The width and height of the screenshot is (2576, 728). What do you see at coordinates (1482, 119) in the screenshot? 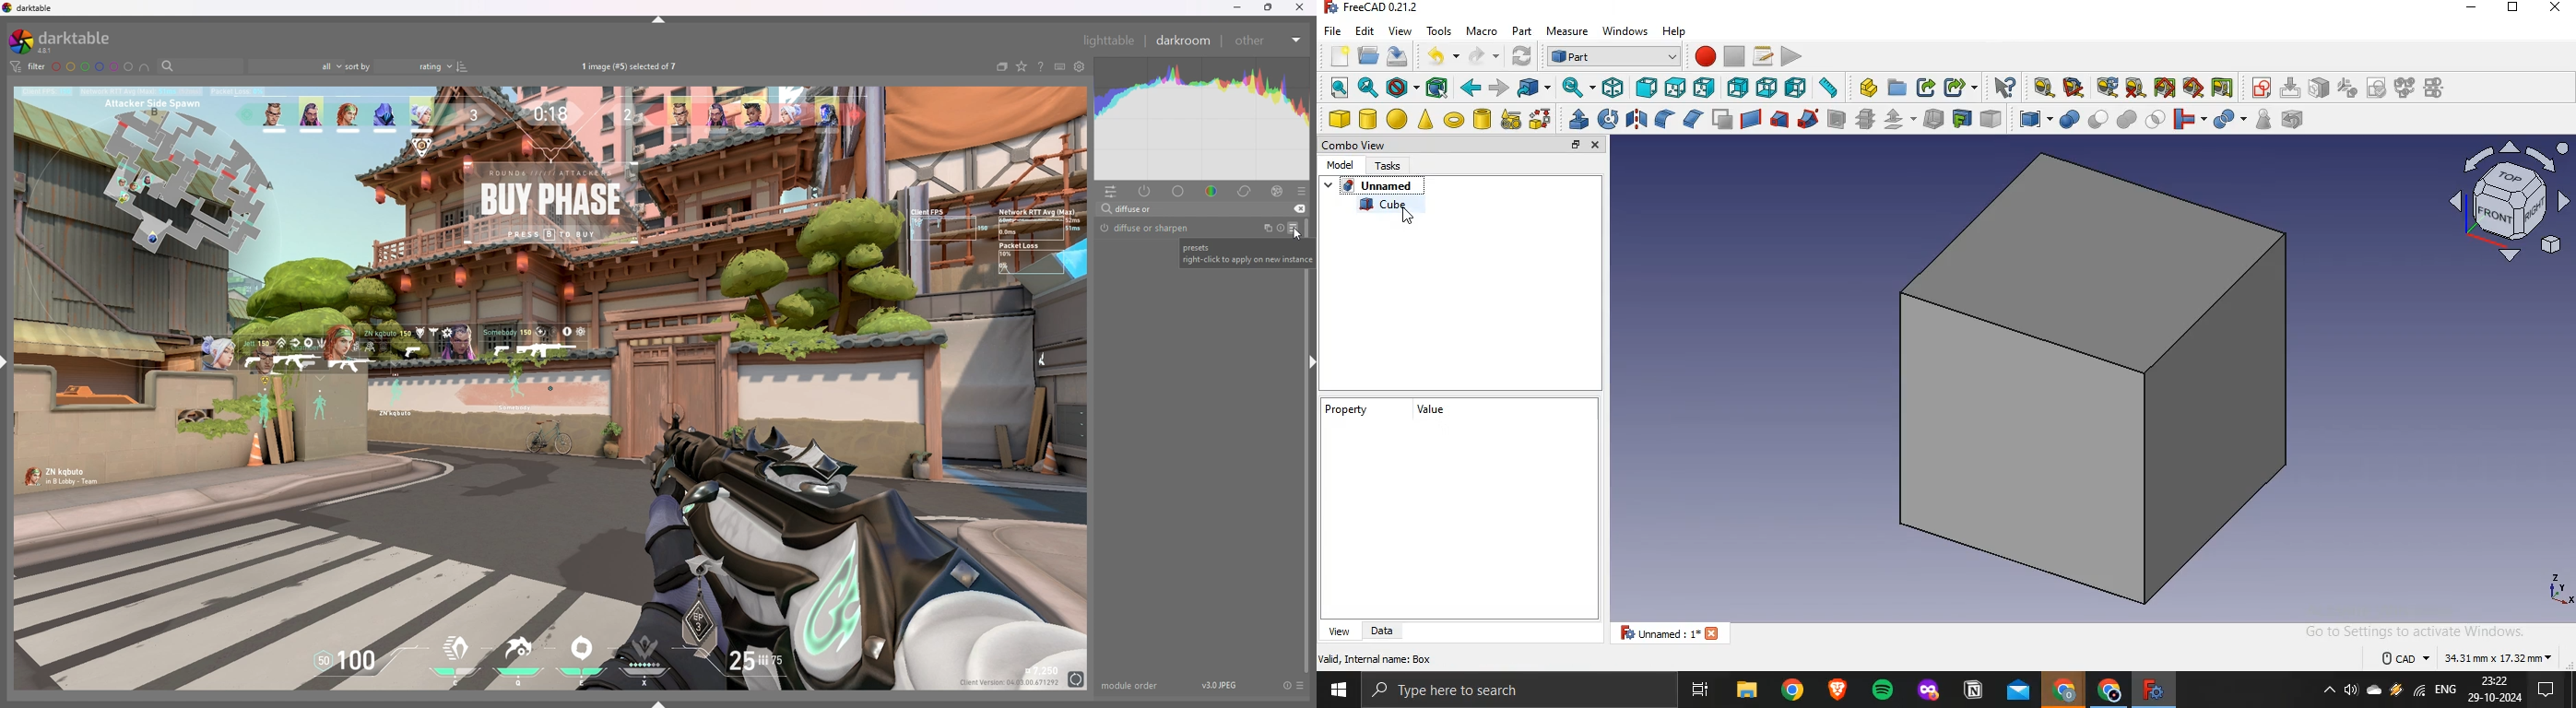
I see `create tube` at bounding box center [1482, 119].